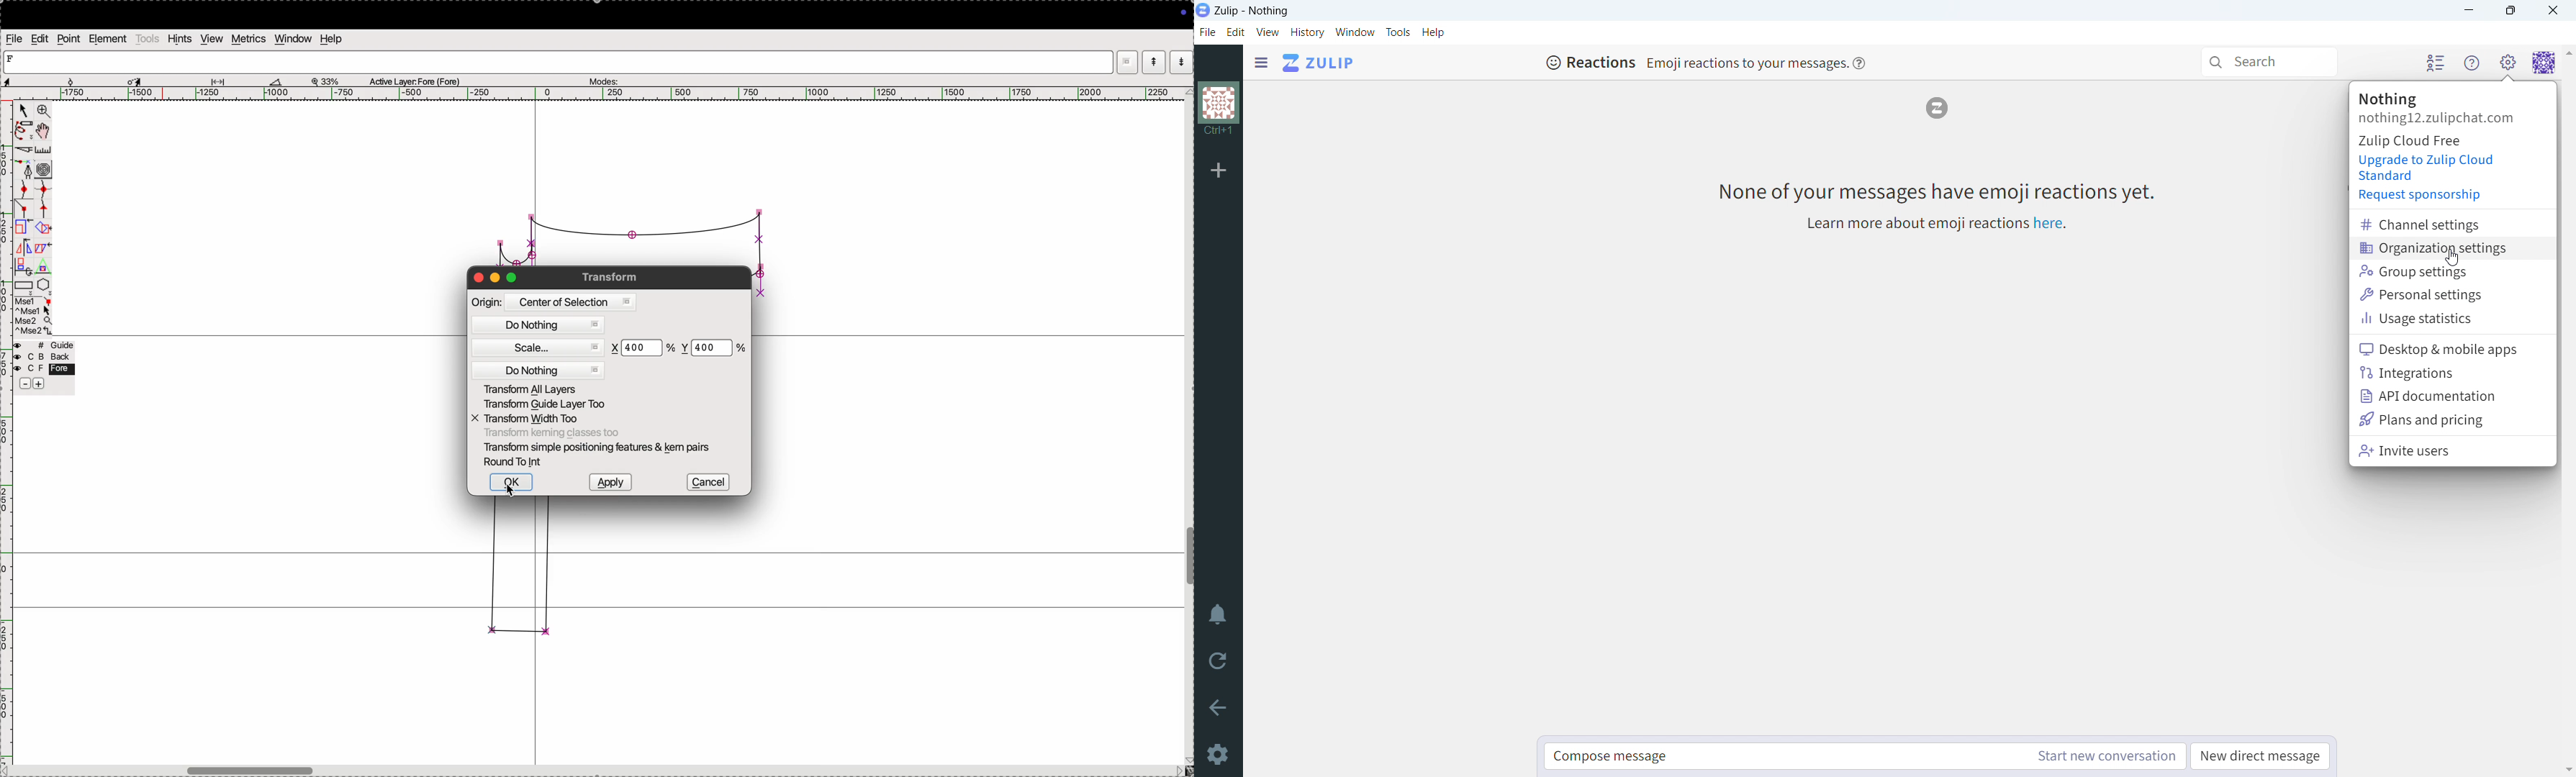  What do you see at coordinates (669, 349) in the screenshot?
I see `percent` at bounding box center [669, 349].